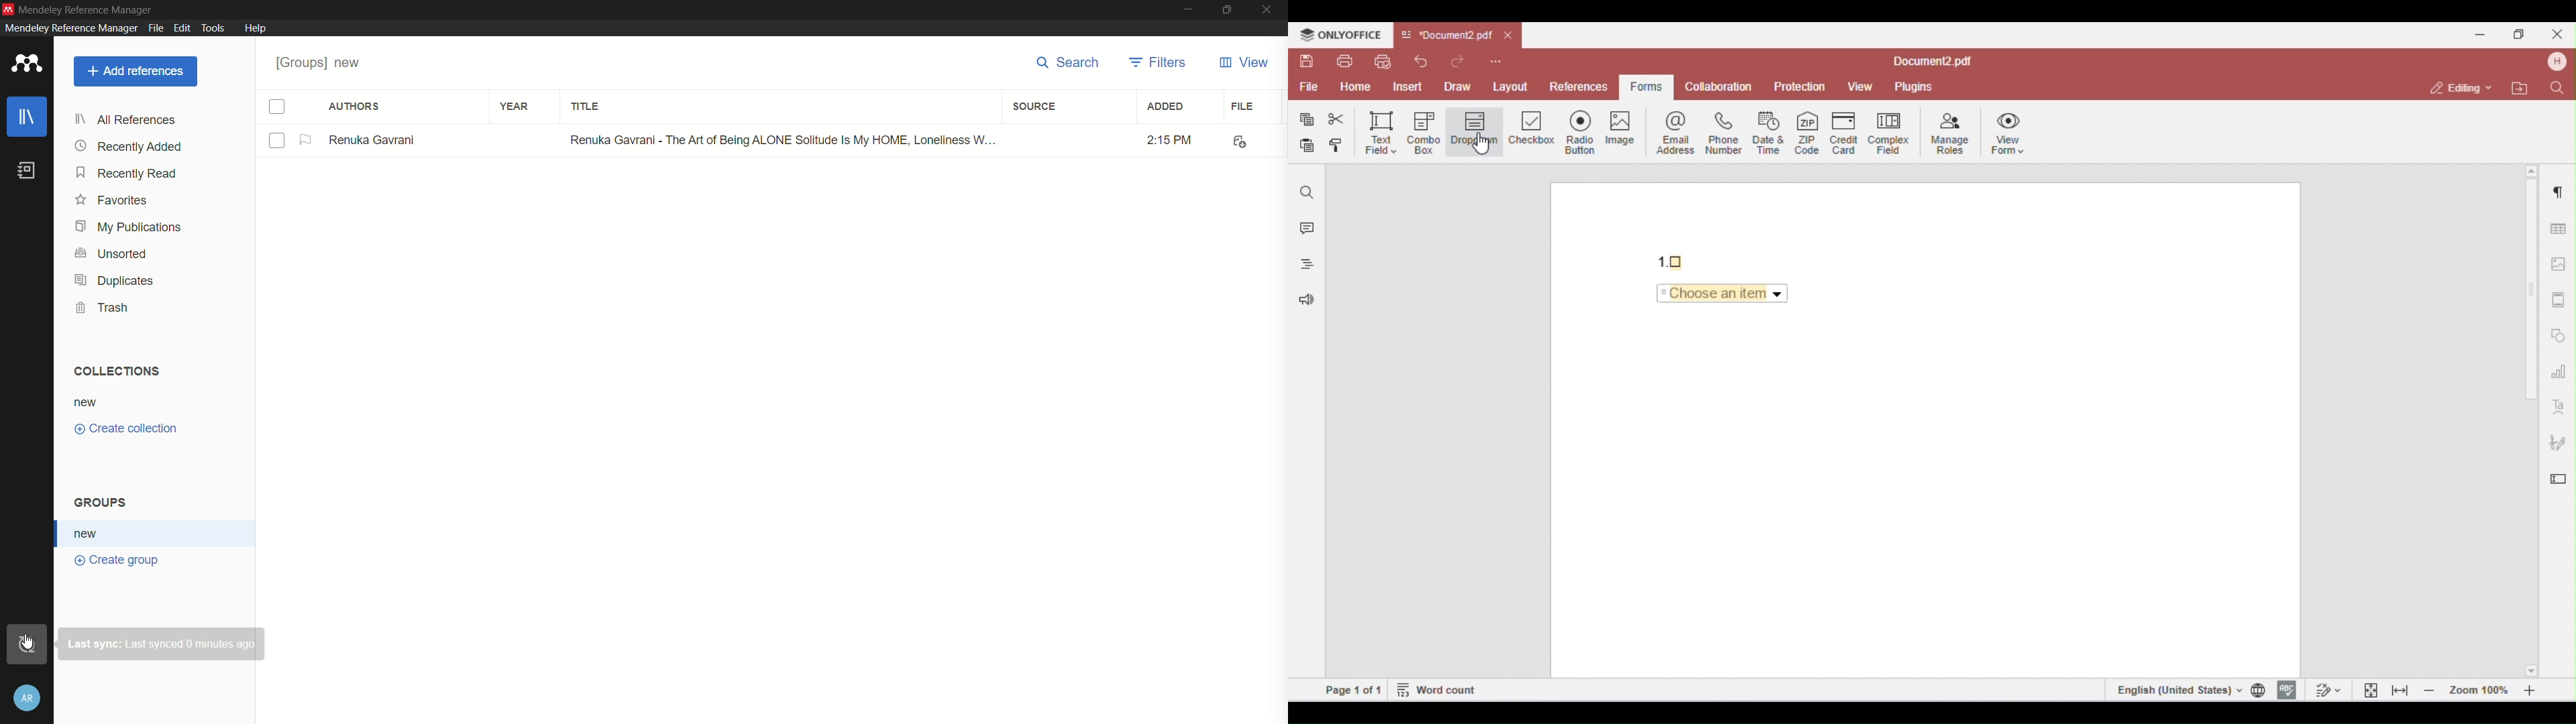  What do you see at coordinates (214, 27) in the screenshot?
I see `tools menu` at bounding box center [214, 27].